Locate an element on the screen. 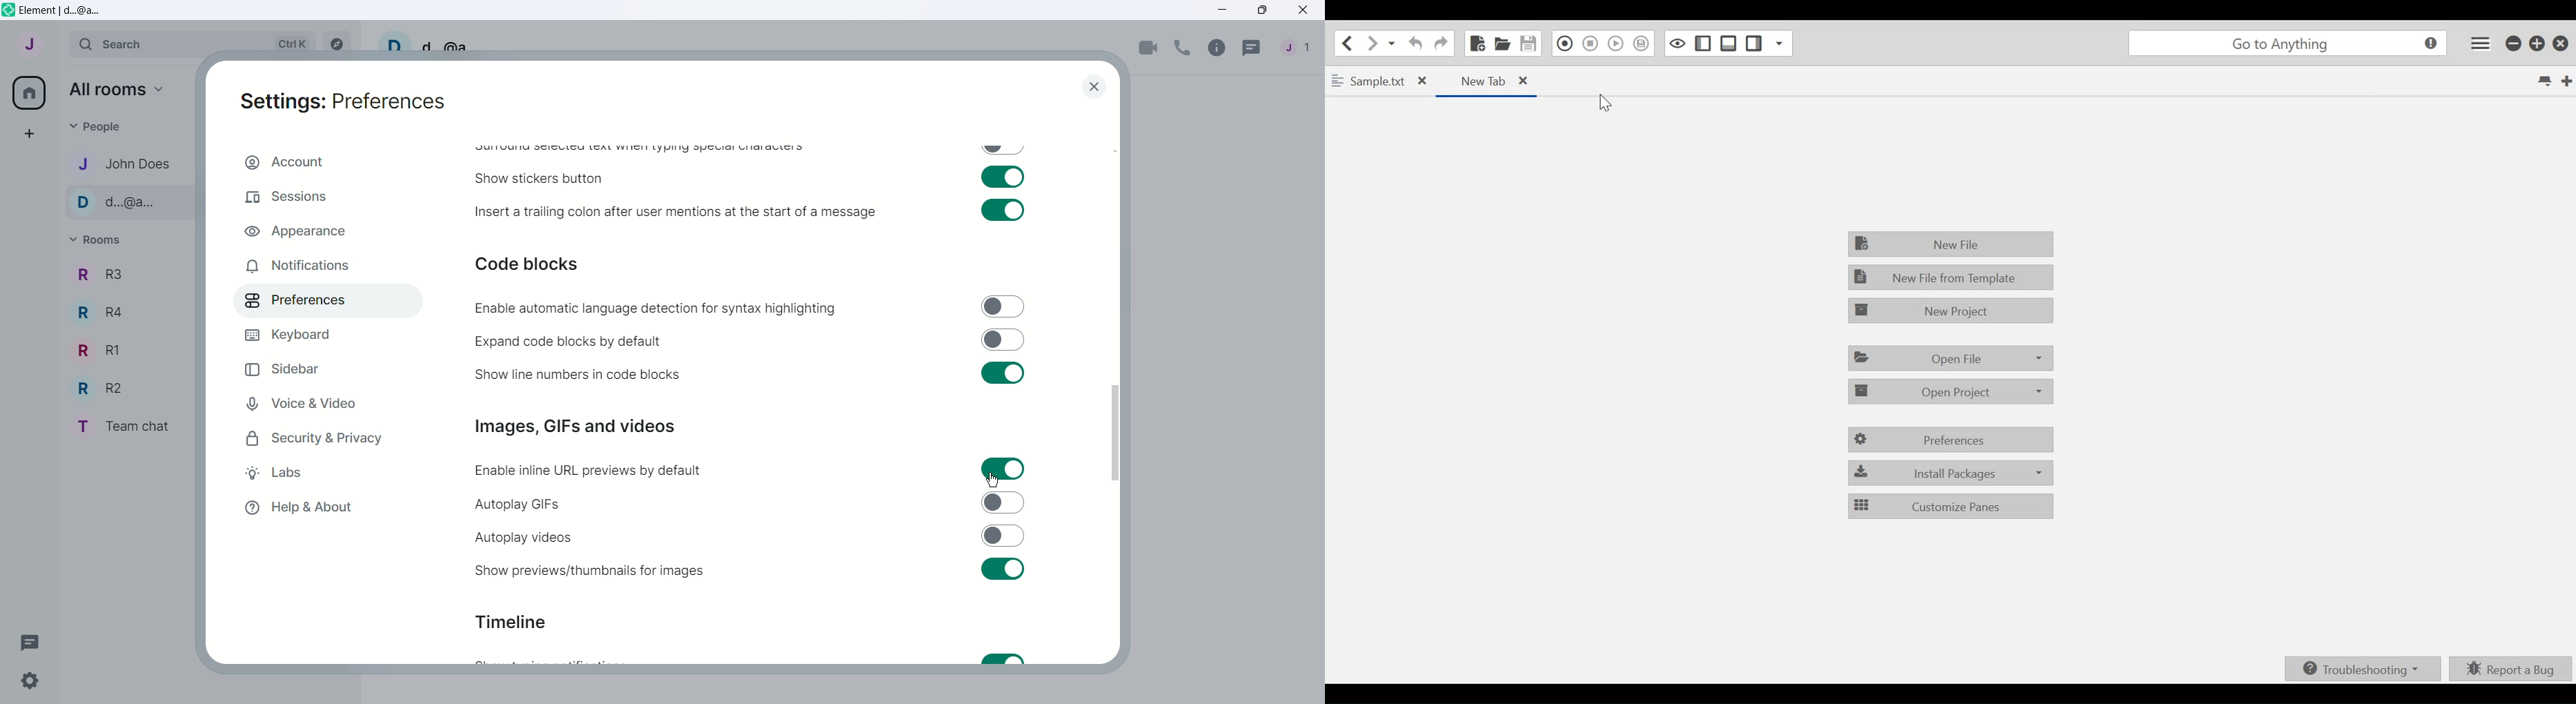  Threads is located at coordinates (30, 642).